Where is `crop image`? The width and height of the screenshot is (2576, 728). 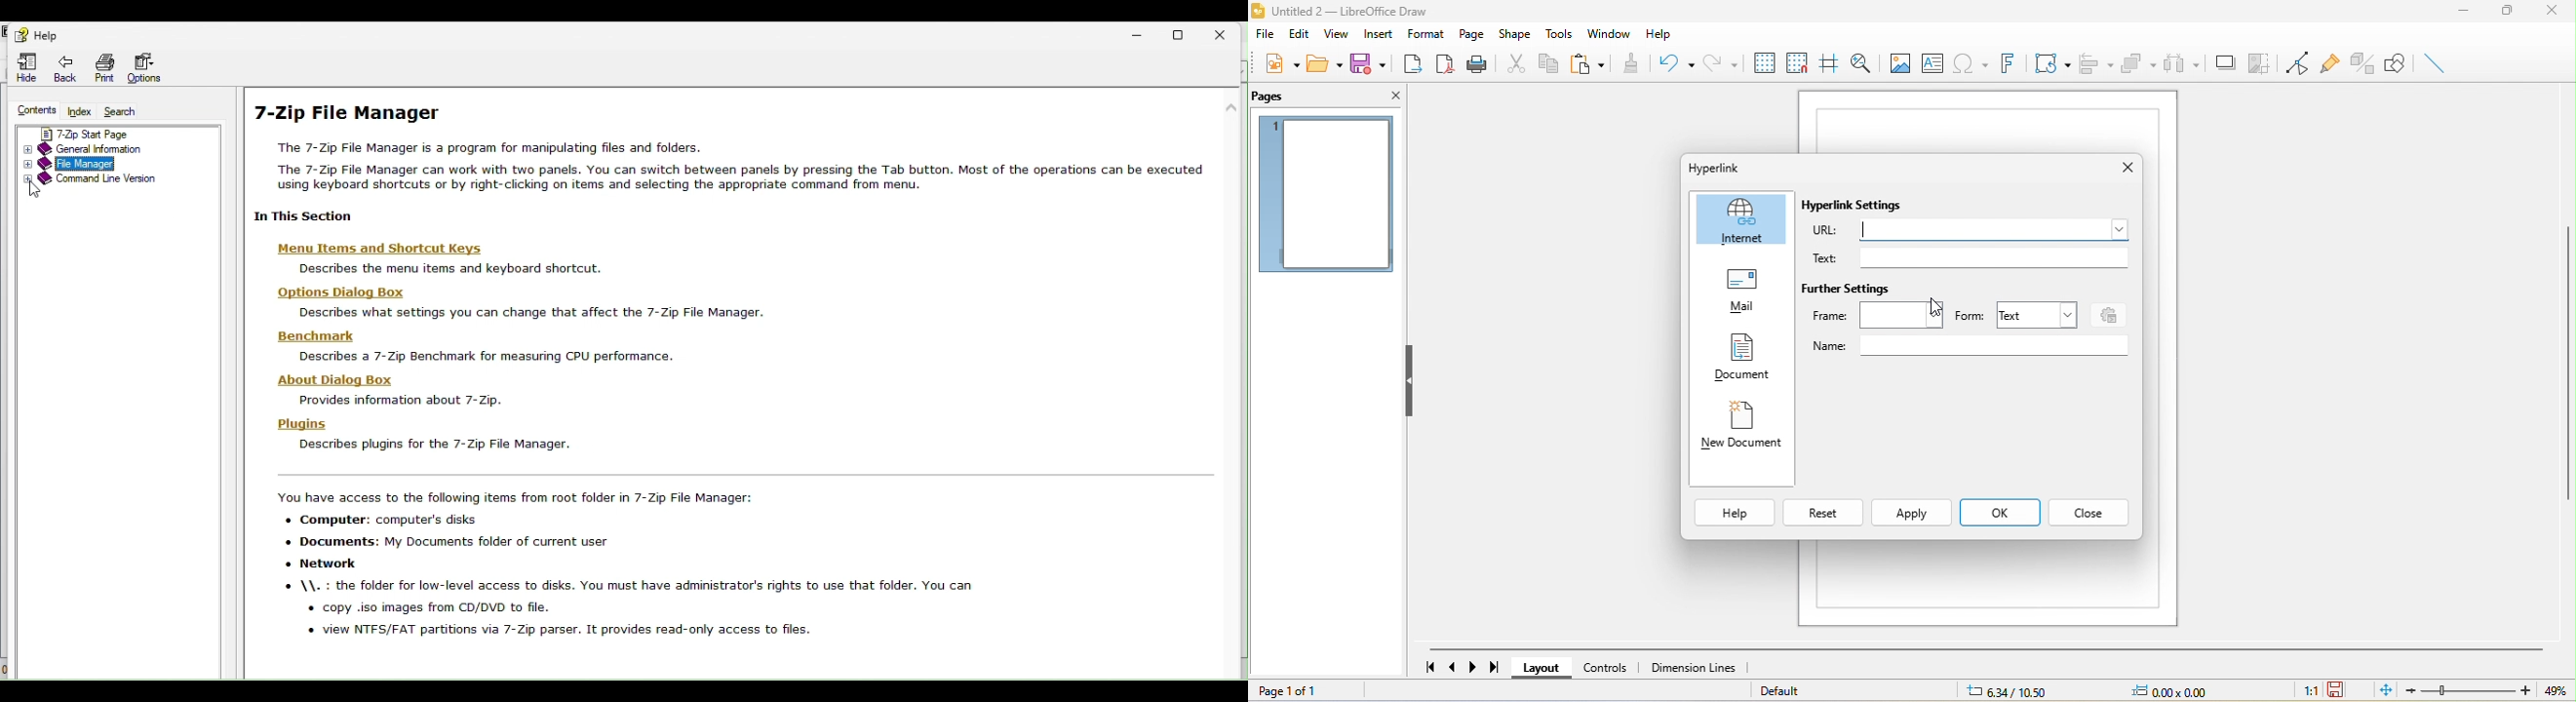
crop image is located at coordinates (2256, 59).